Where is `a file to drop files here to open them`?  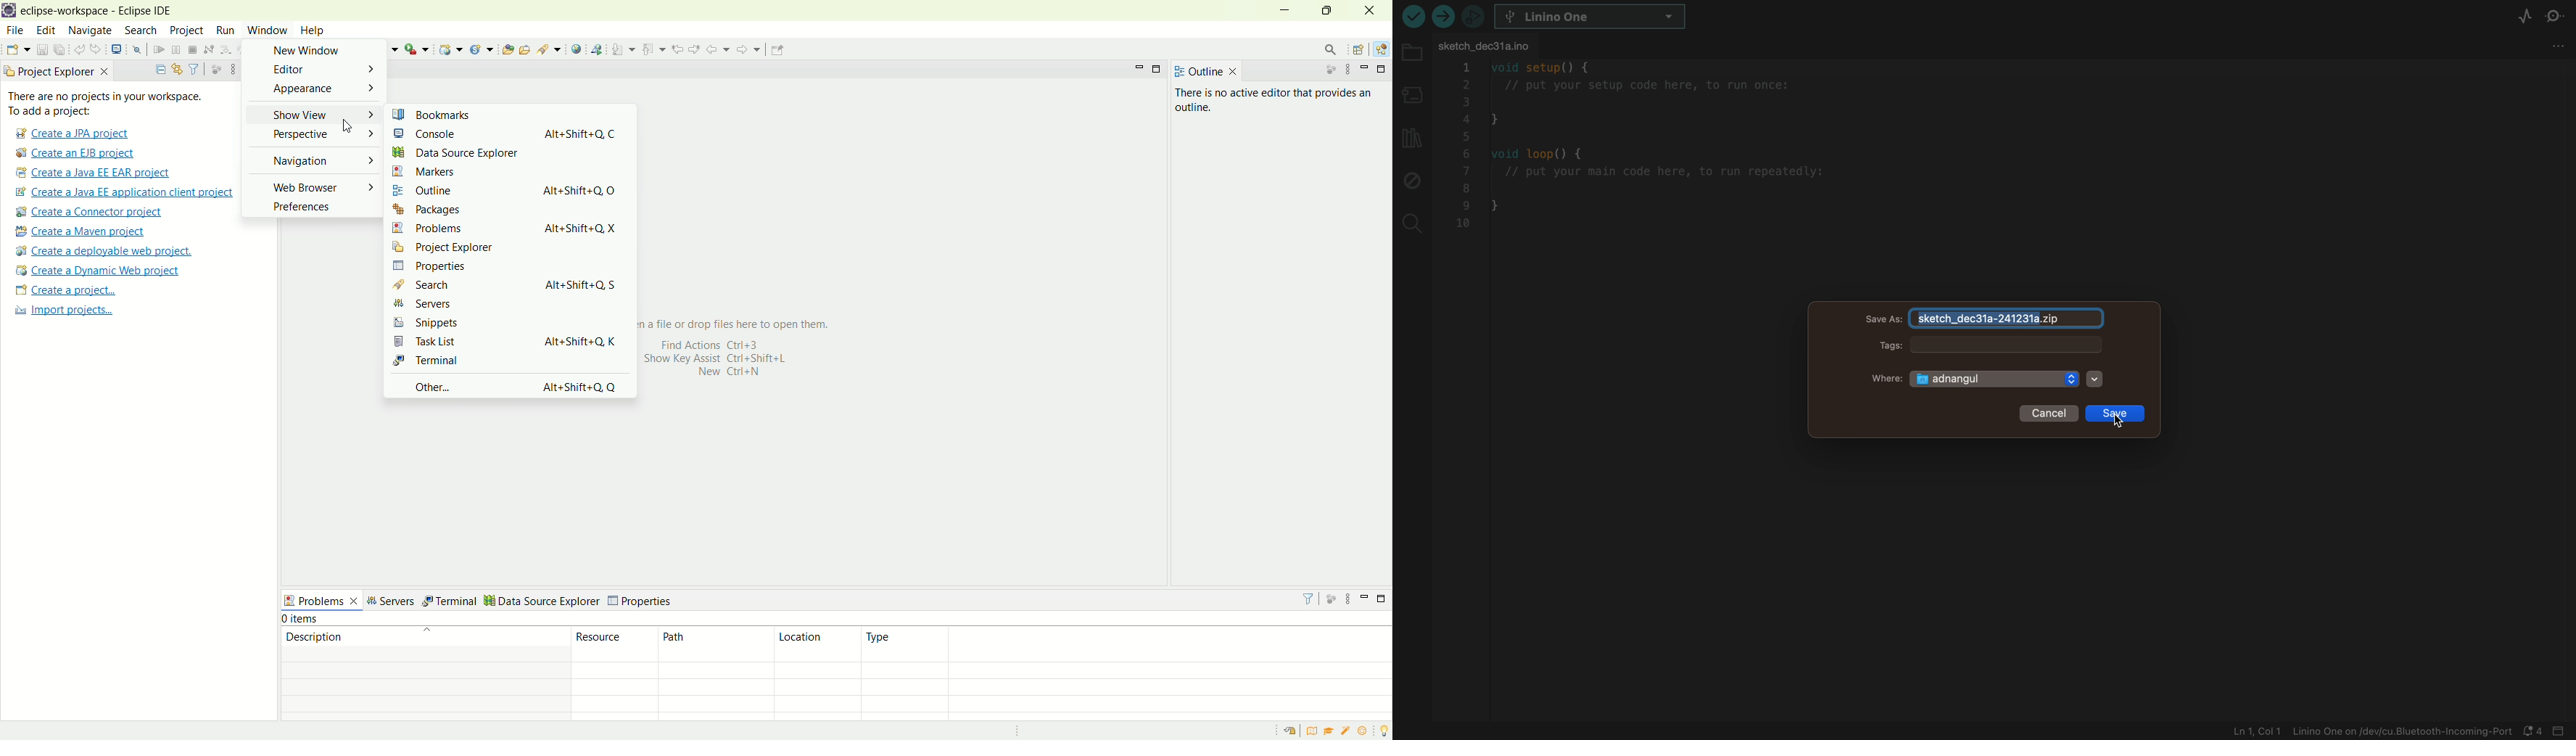 a file to drop files here to open them is located at coordinates (764, 324).